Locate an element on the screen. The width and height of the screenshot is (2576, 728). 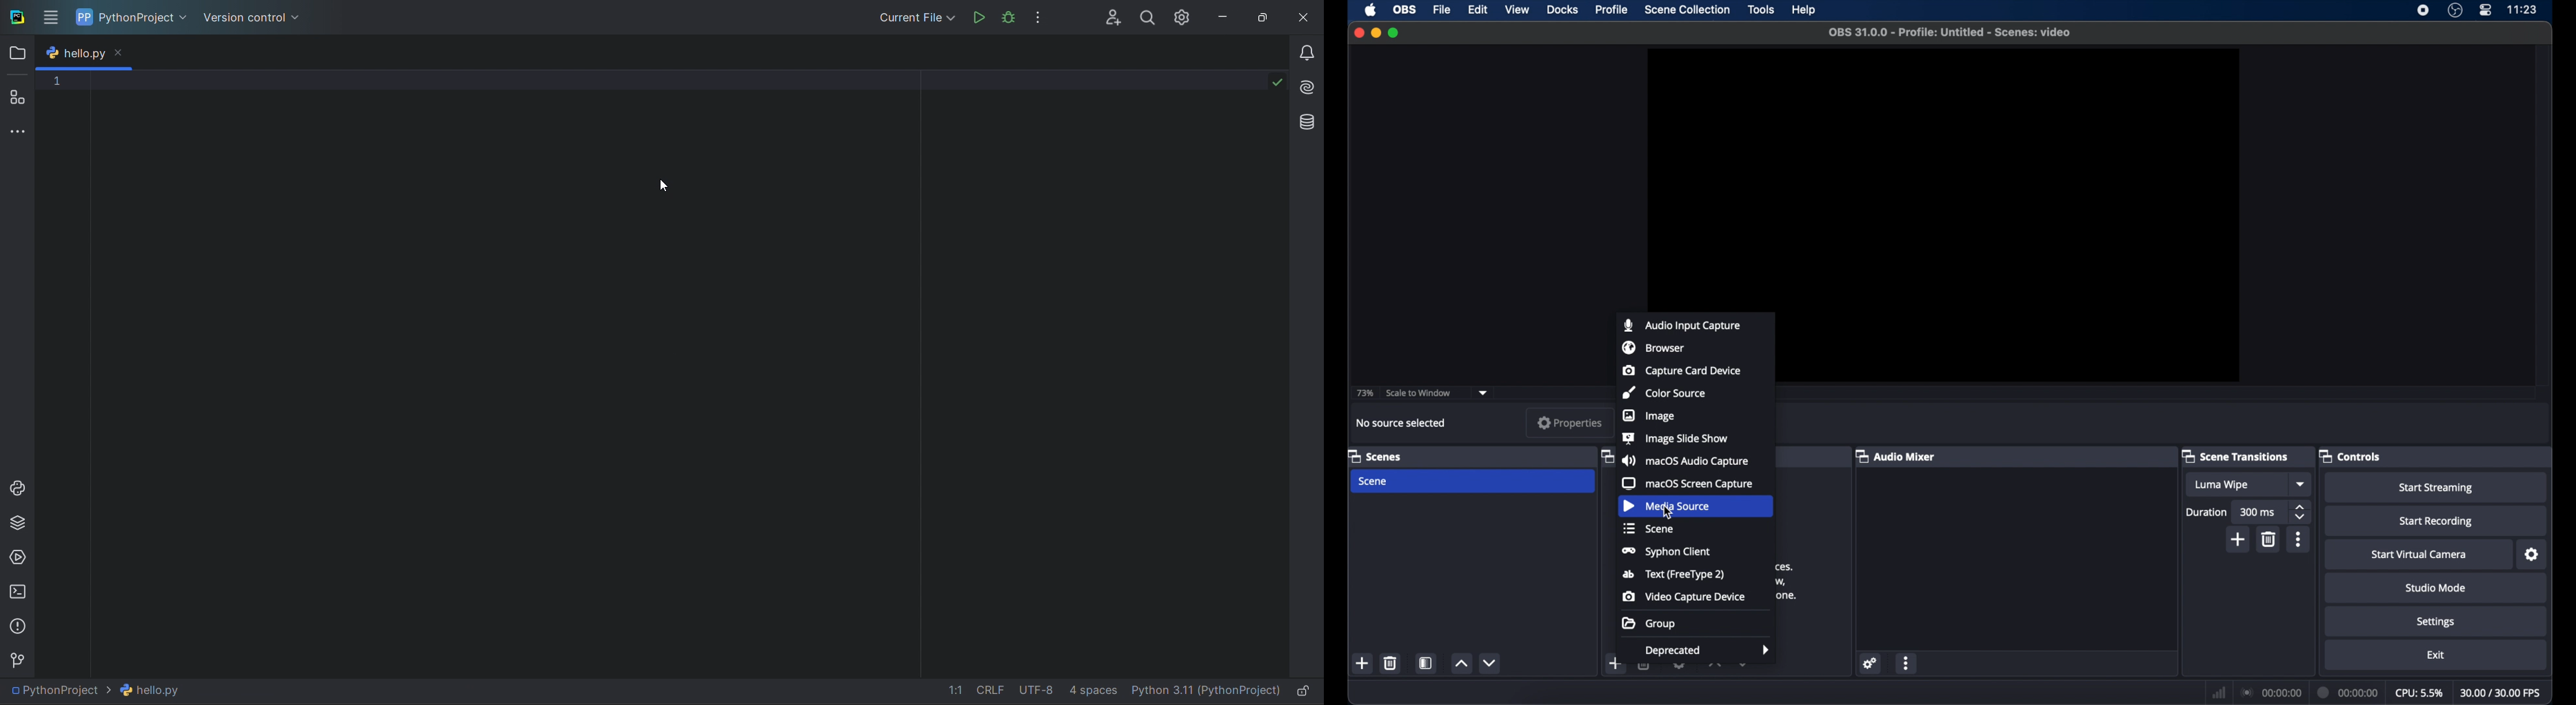
help is located at coordinates (1805, 10).